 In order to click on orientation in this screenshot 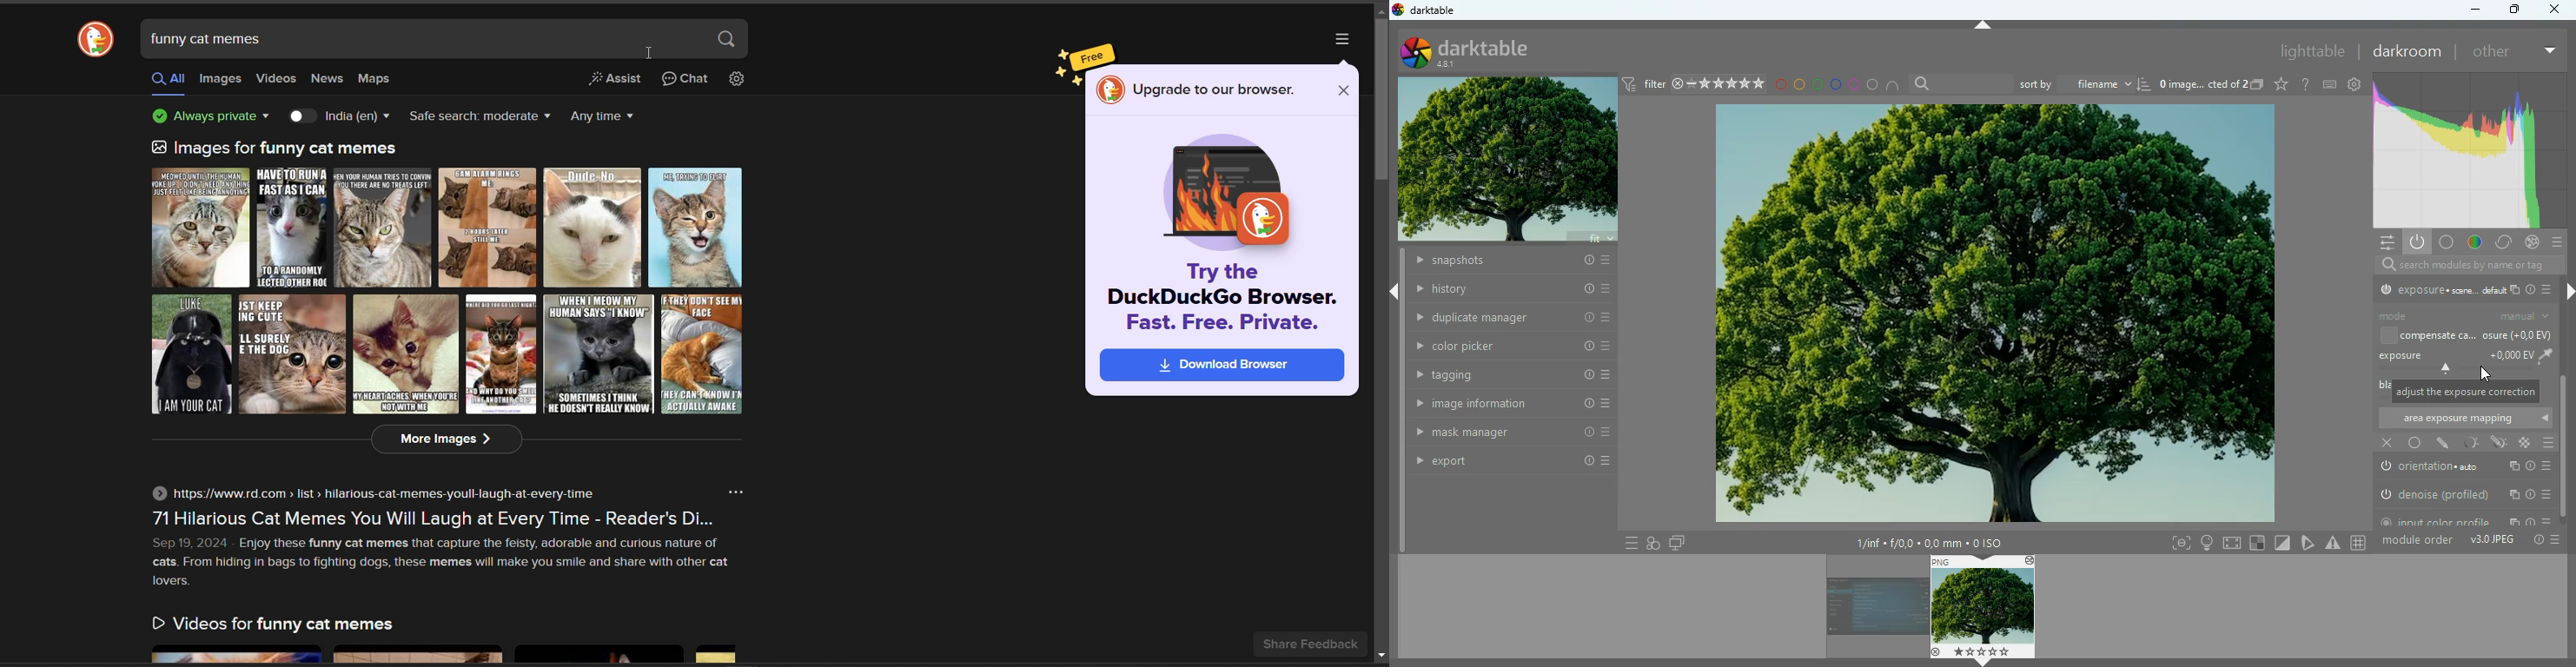, I will do `click(2467, 467)`.